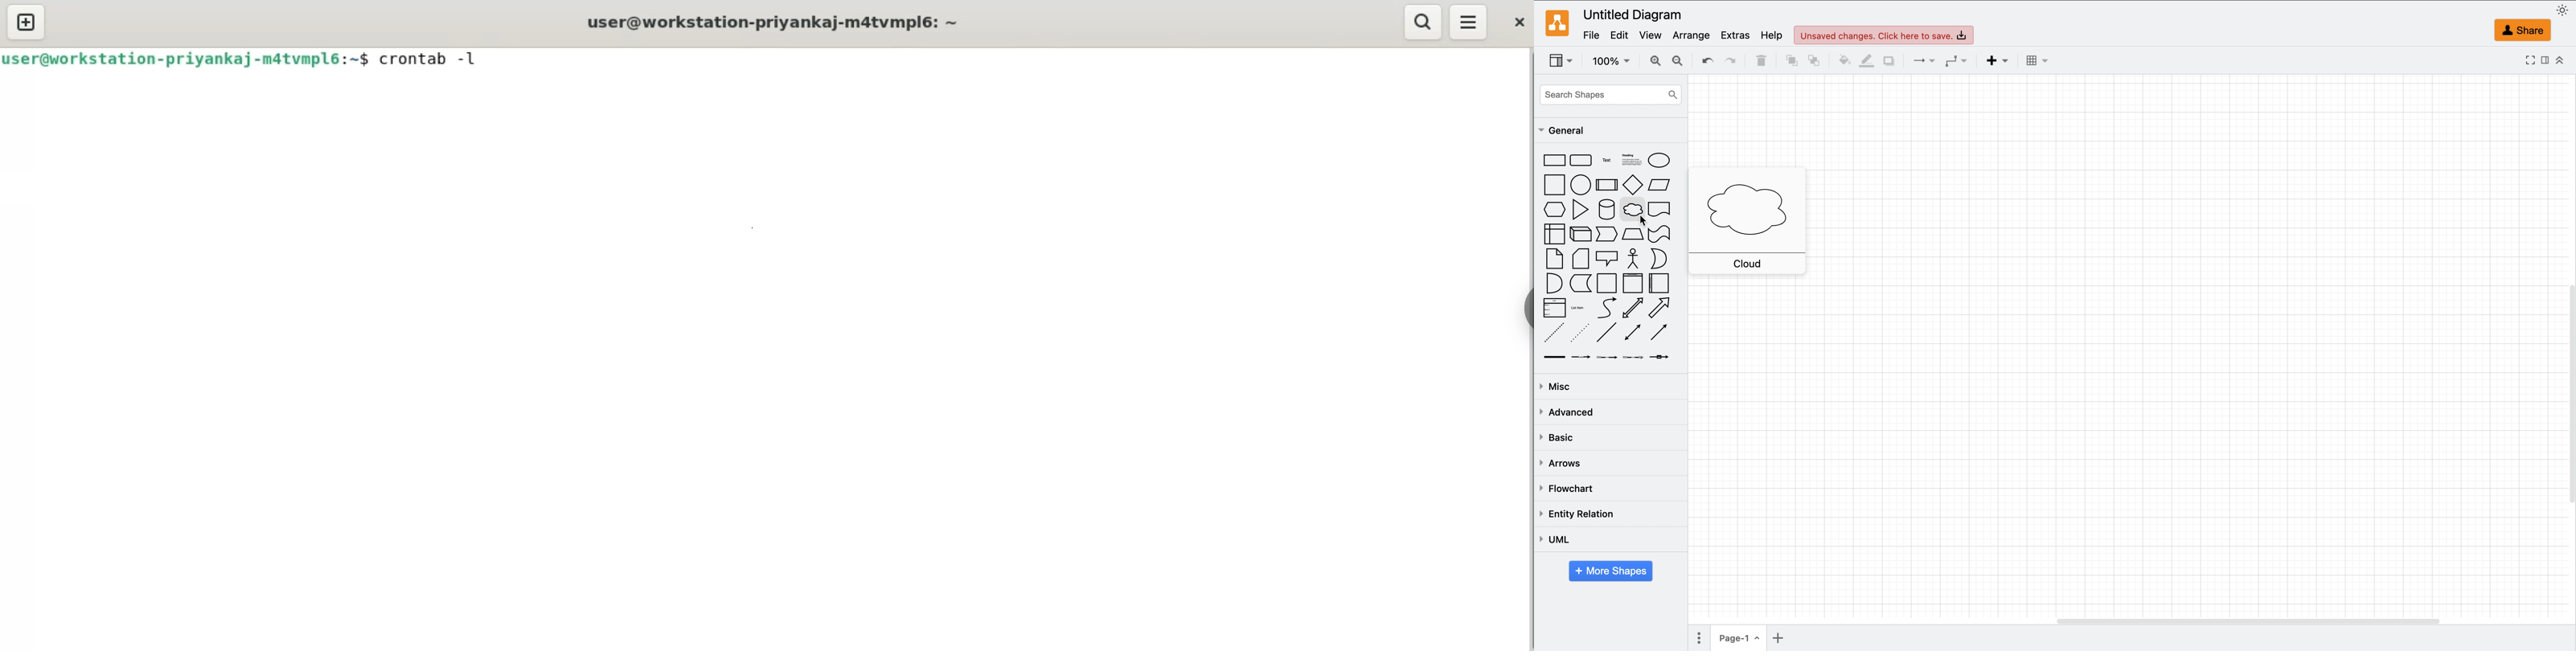  Describe the element at coordinates (1591, 34) in the screenshot. I see `file` at that location.